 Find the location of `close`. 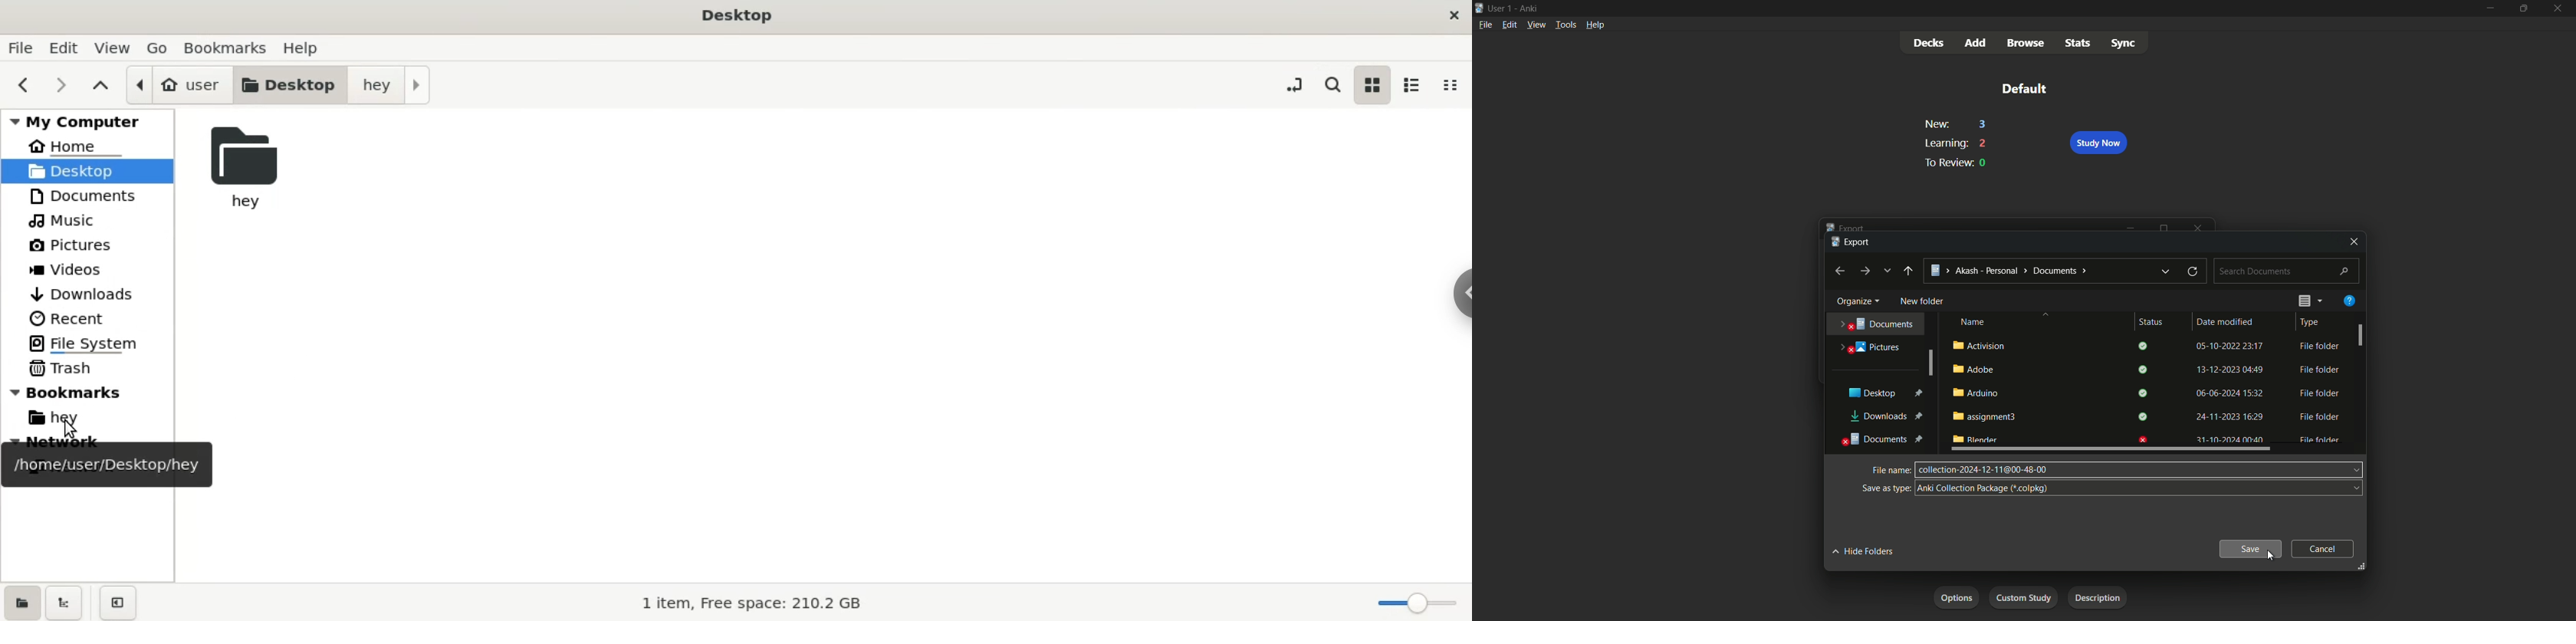

close is located at coordinates (2199, 226).